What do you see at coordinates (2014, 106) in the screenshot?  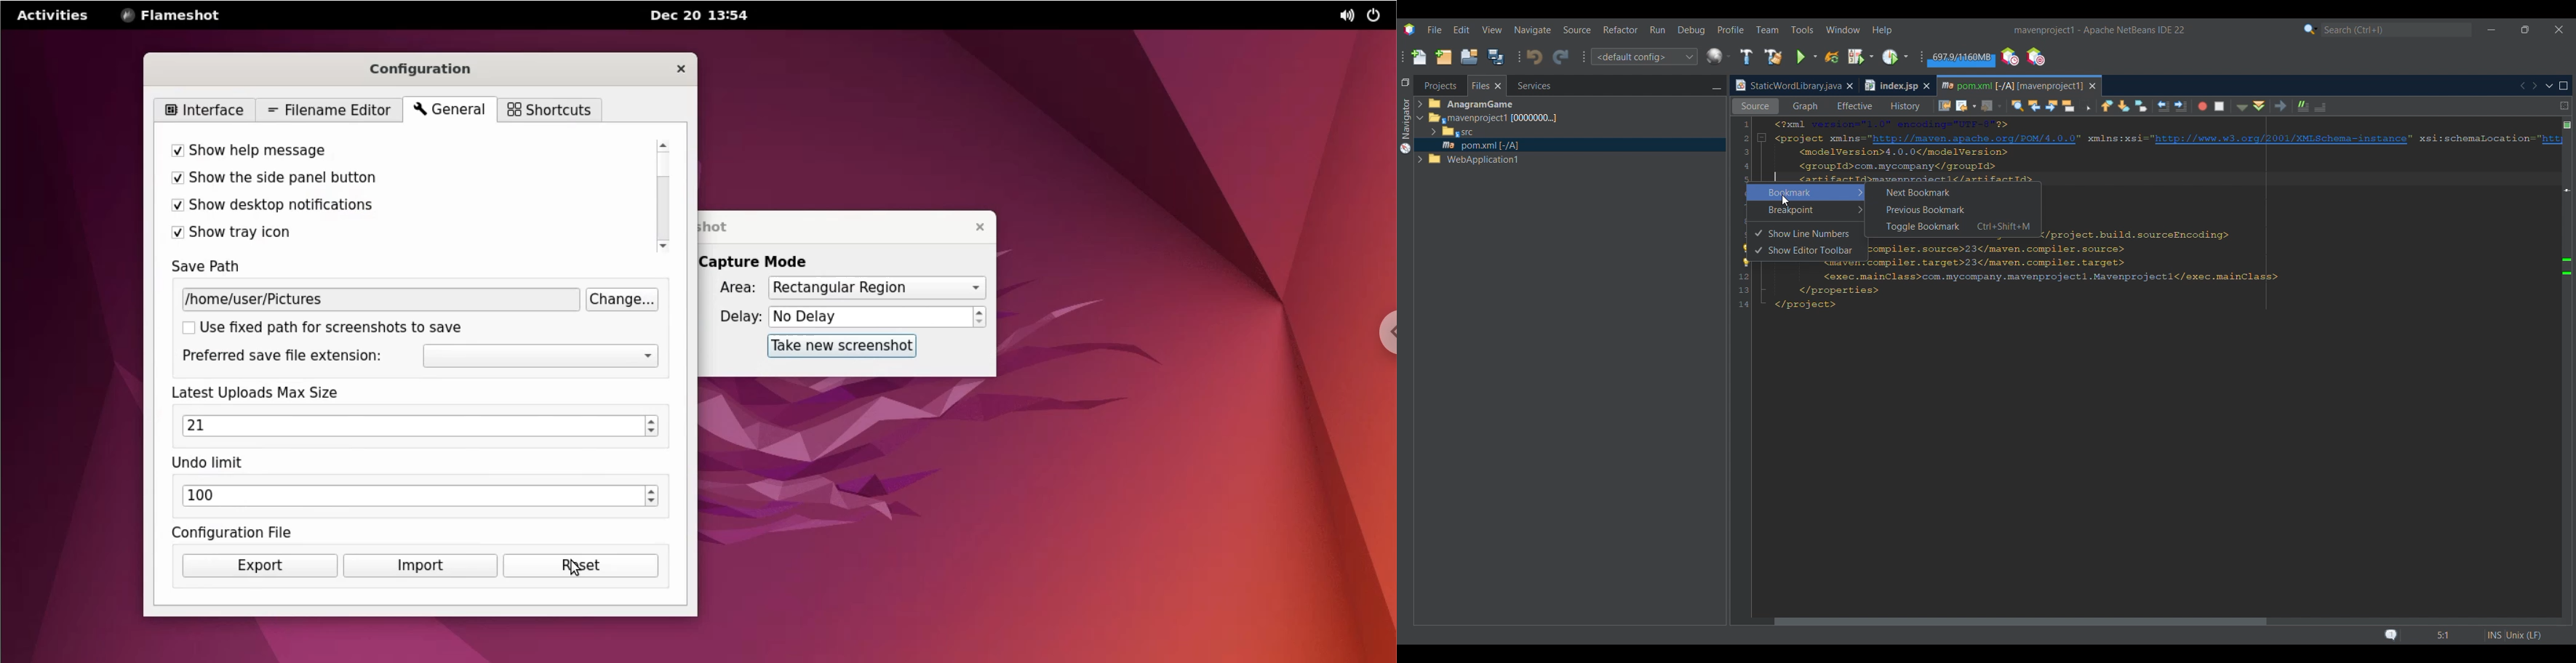 I see `Find selection` at bounding box center [2014, 106].